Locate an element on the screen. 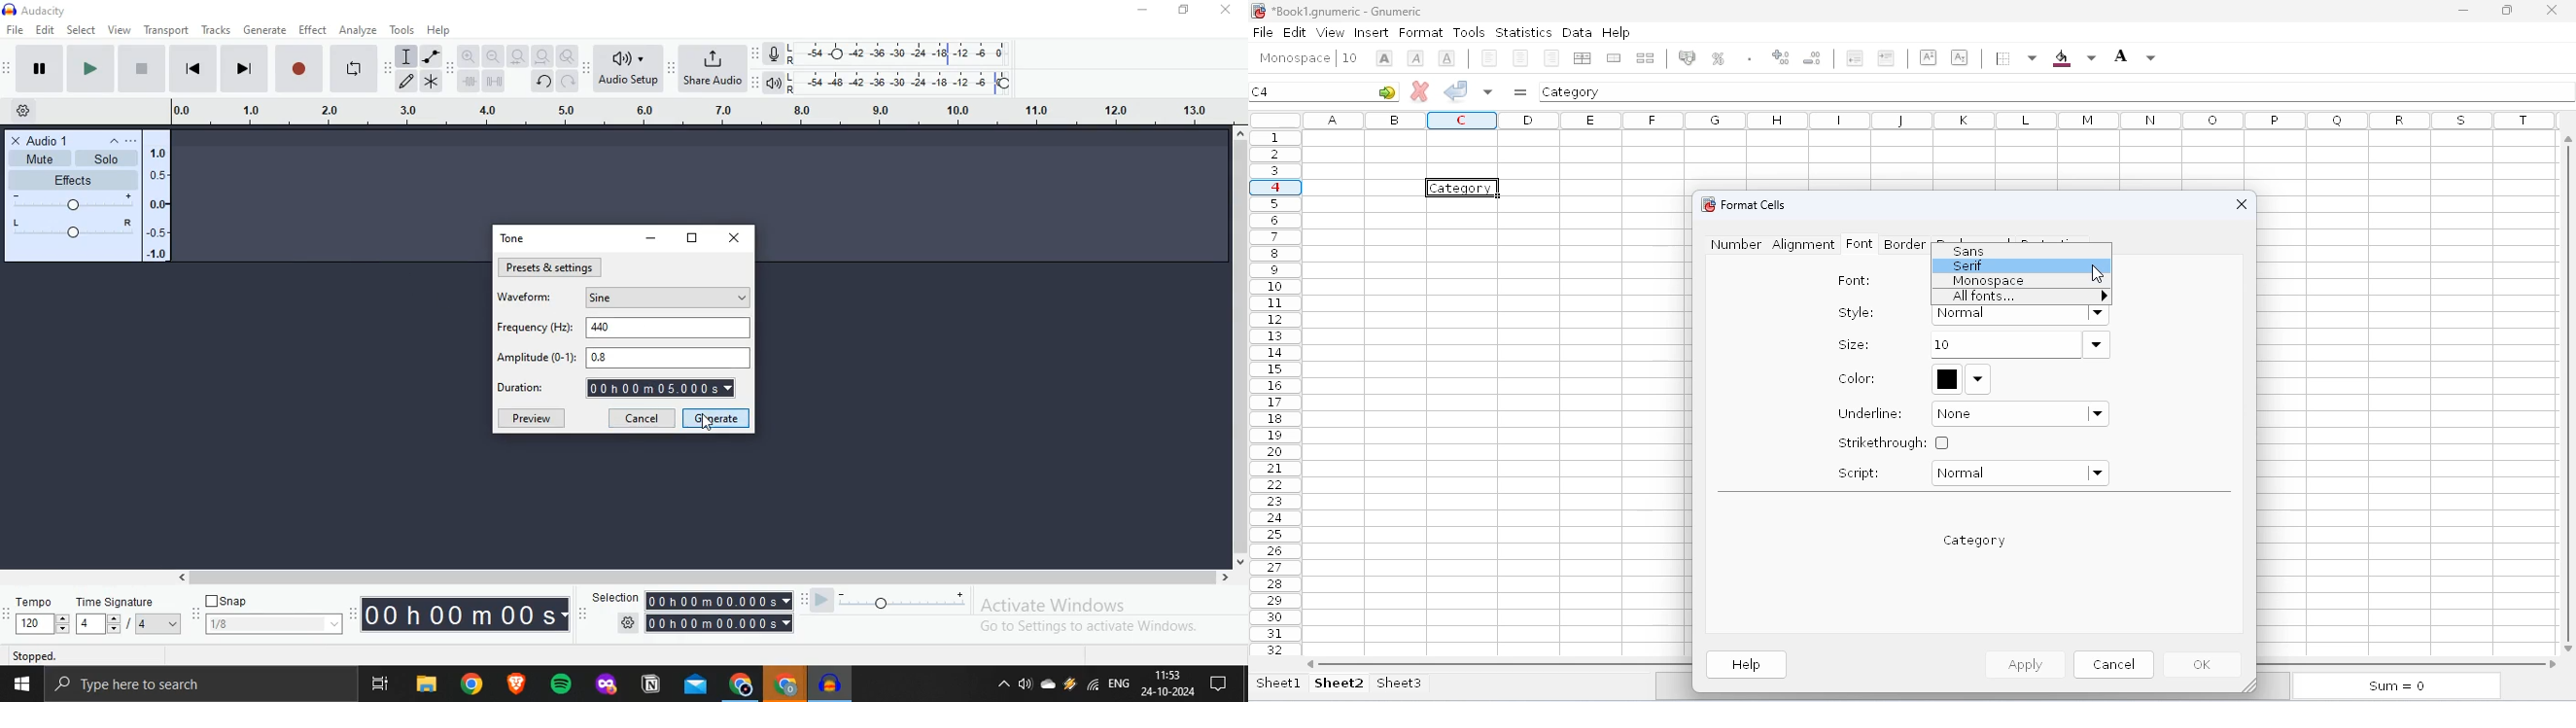 This screenshot has height=728, width=2576. columns is located at coordinates (1933, 120).